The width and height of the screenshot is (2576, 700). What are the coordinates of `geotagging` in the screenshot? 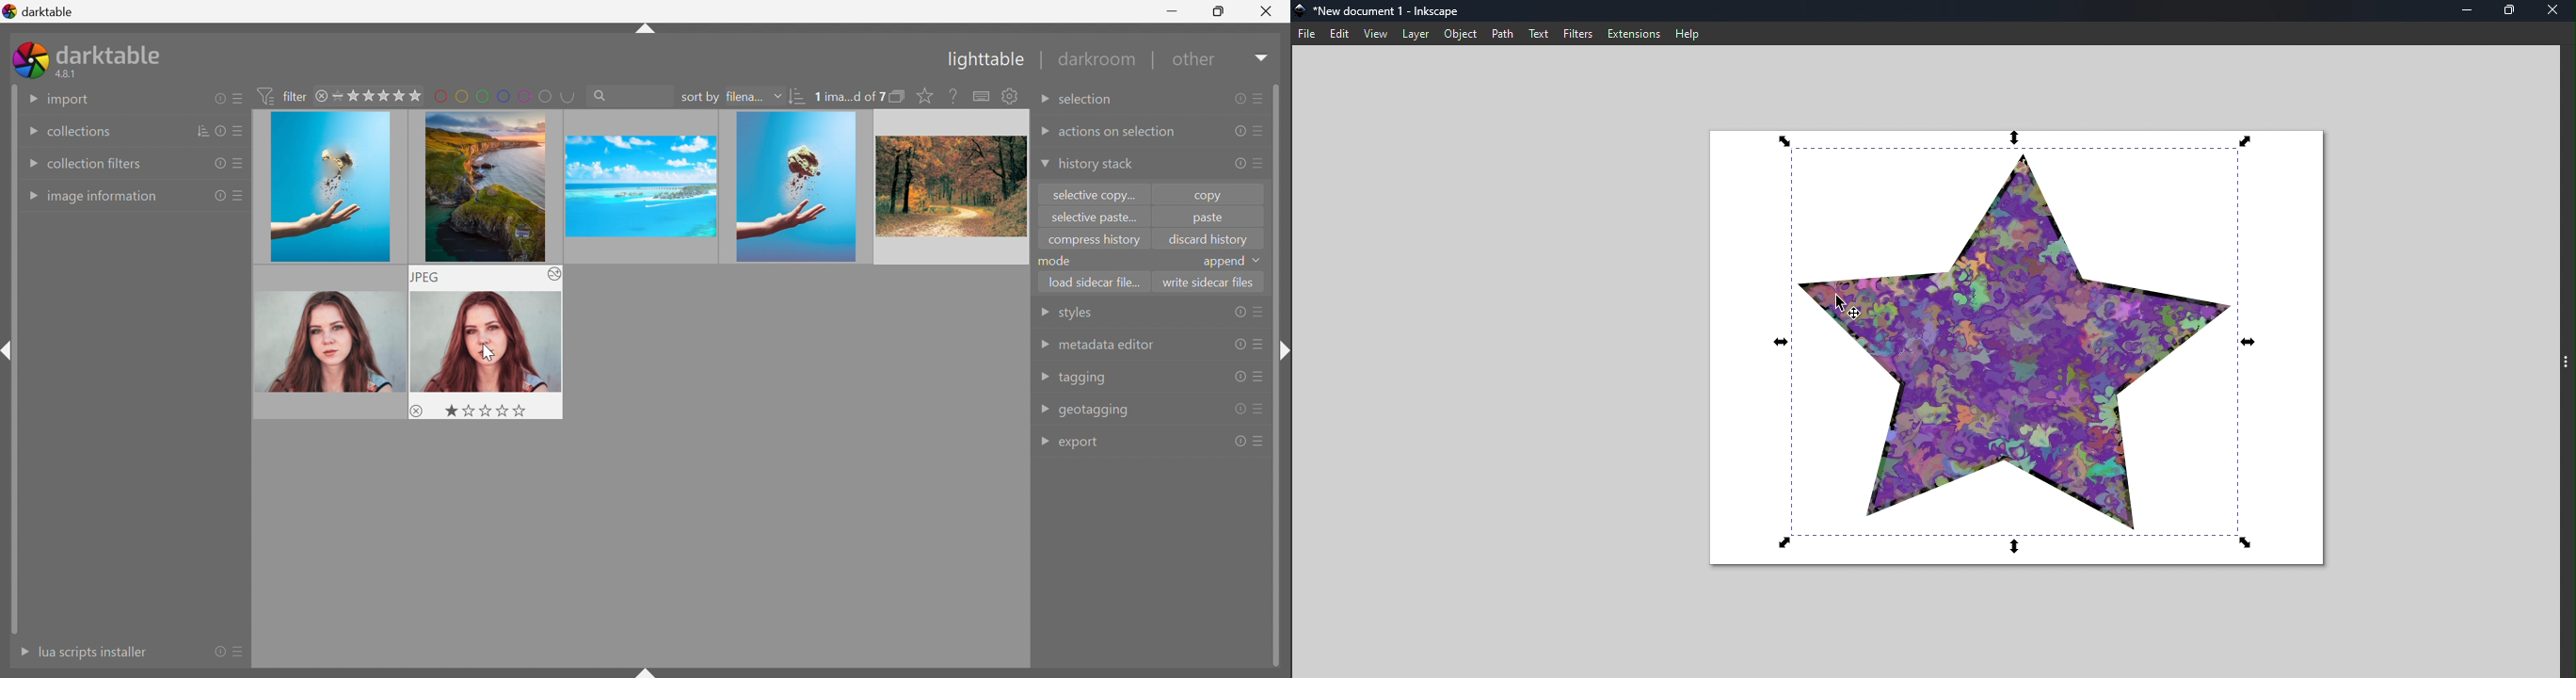 It's located at (1095, 410).